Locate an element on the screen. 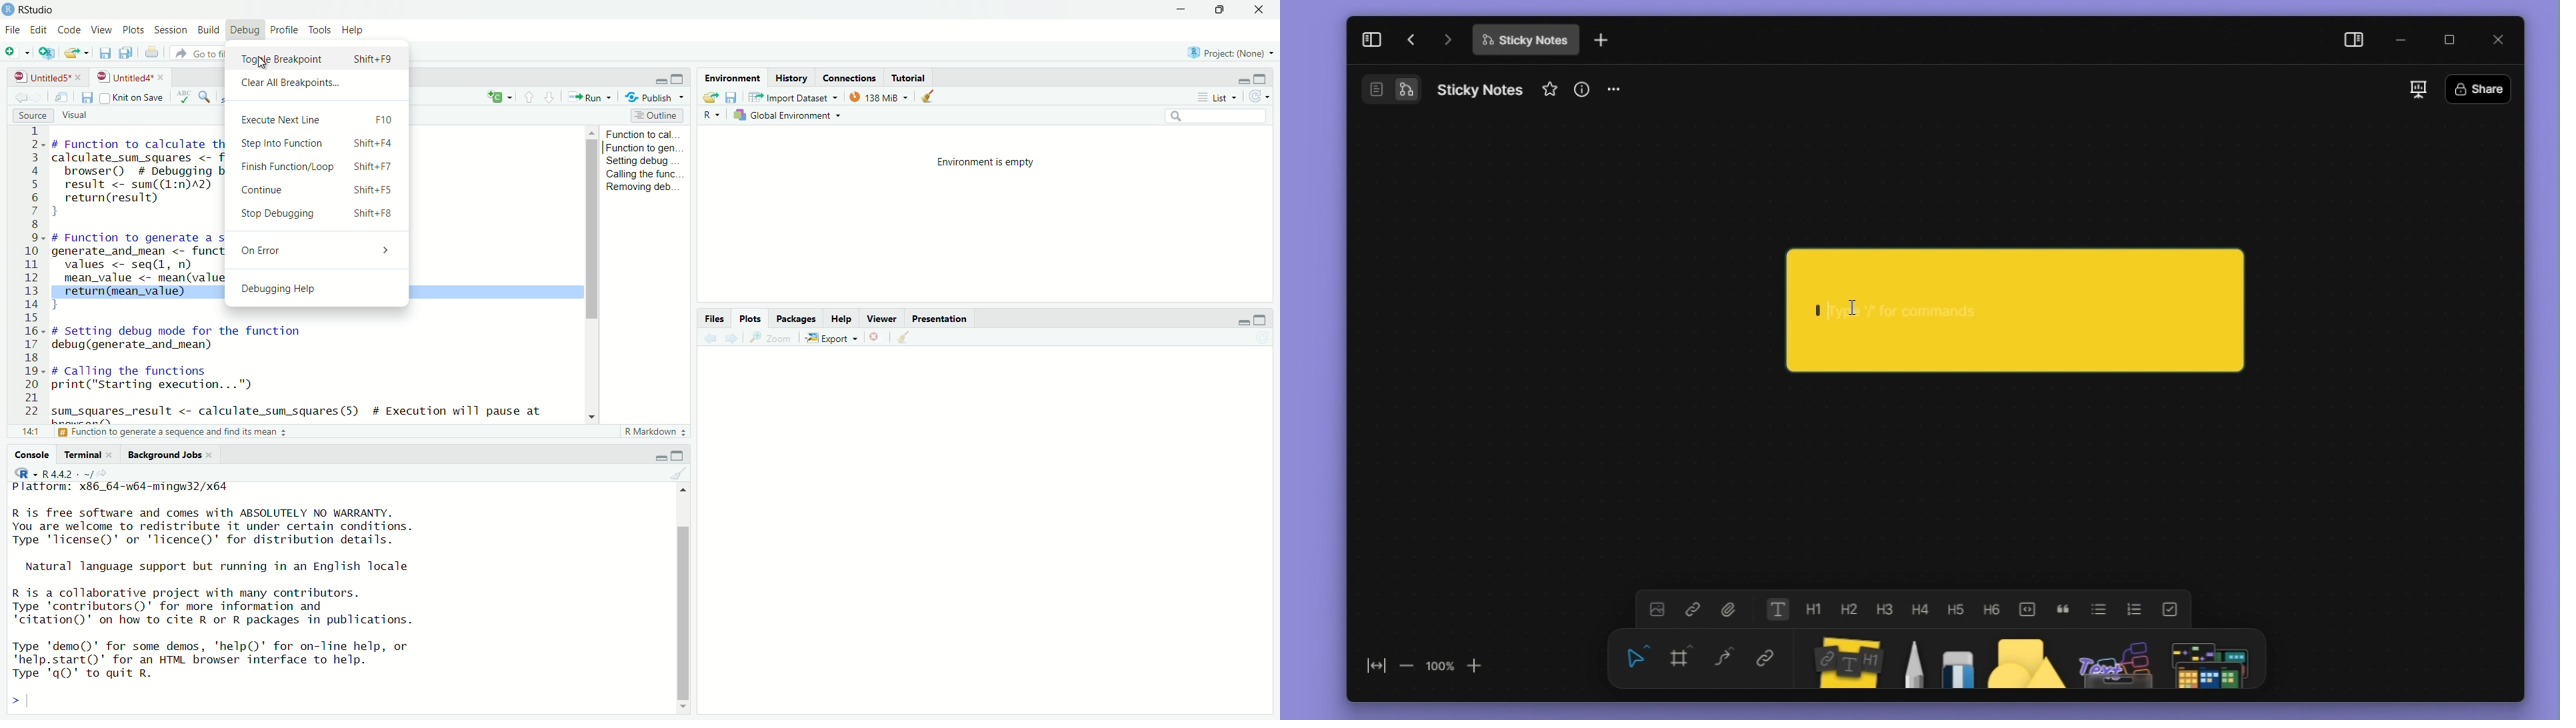  prompt cursor is located at coordinates (11, 703).